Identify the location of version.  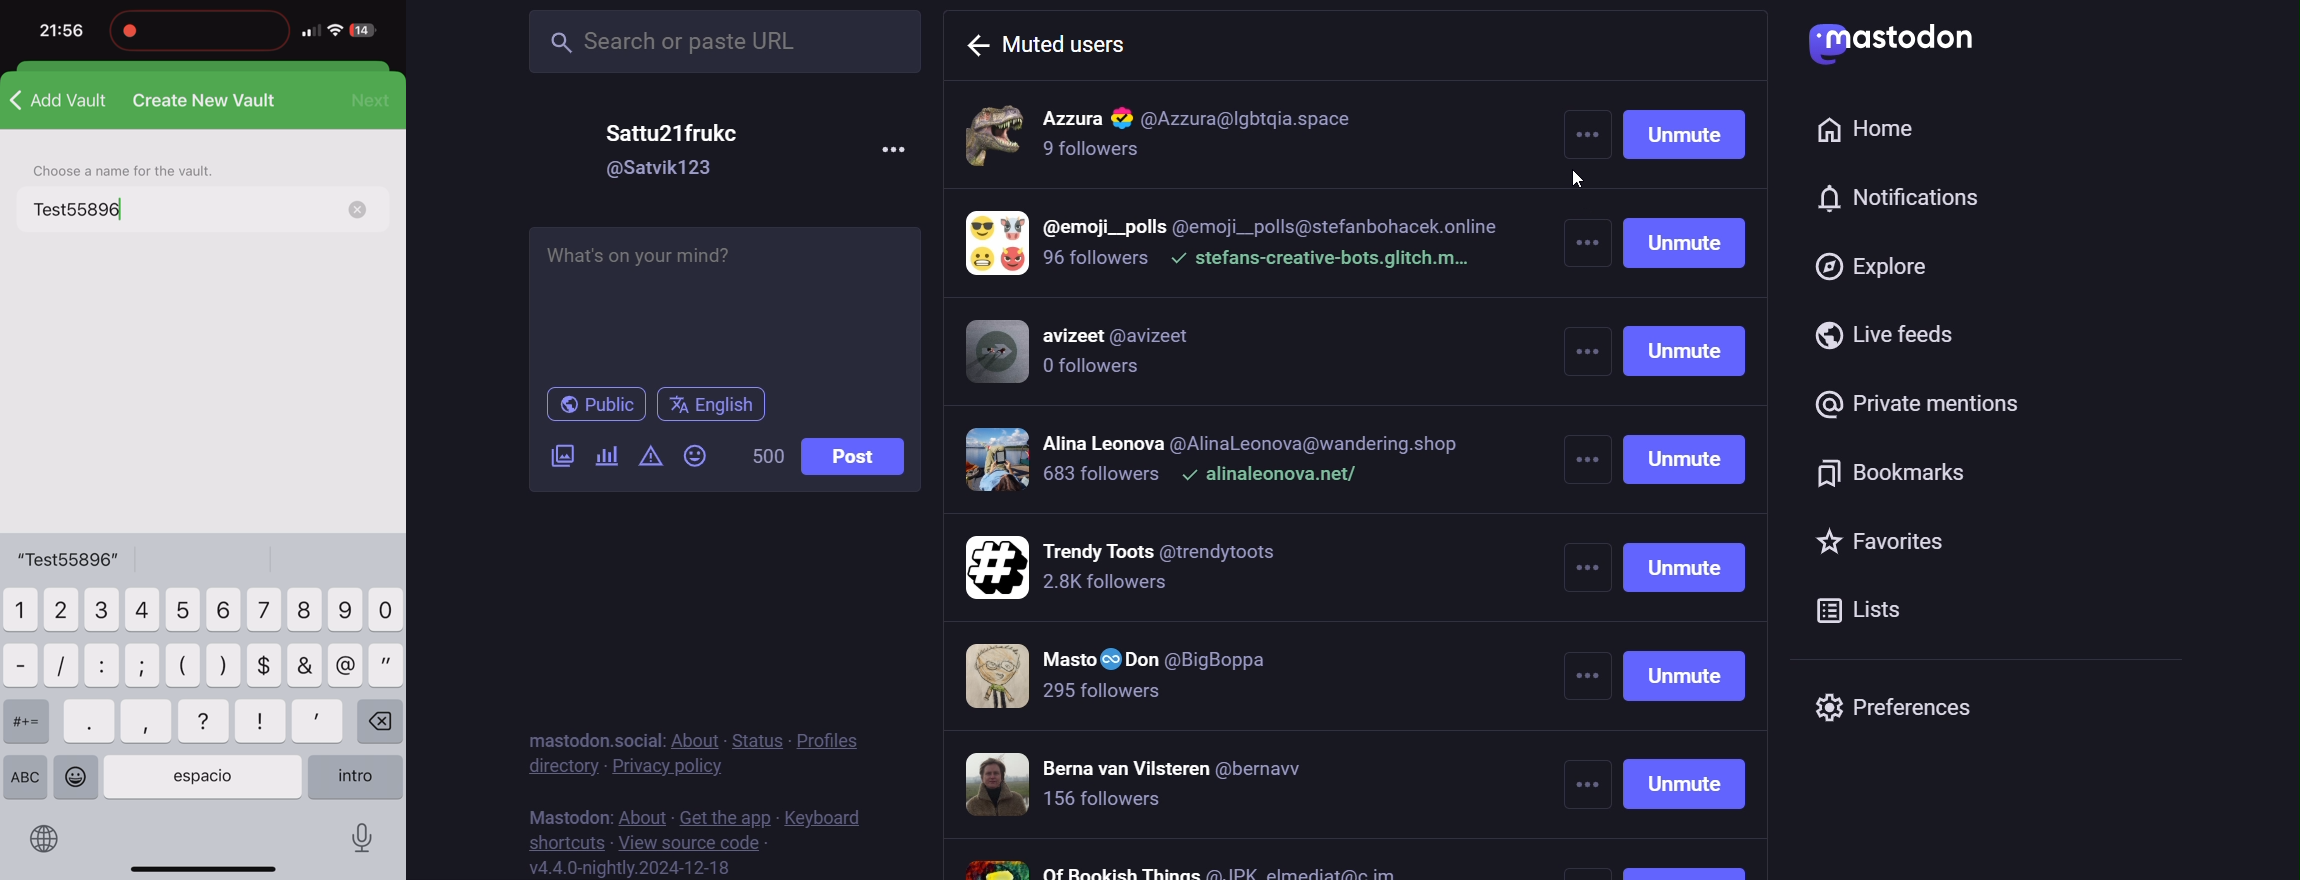
(630, 867).